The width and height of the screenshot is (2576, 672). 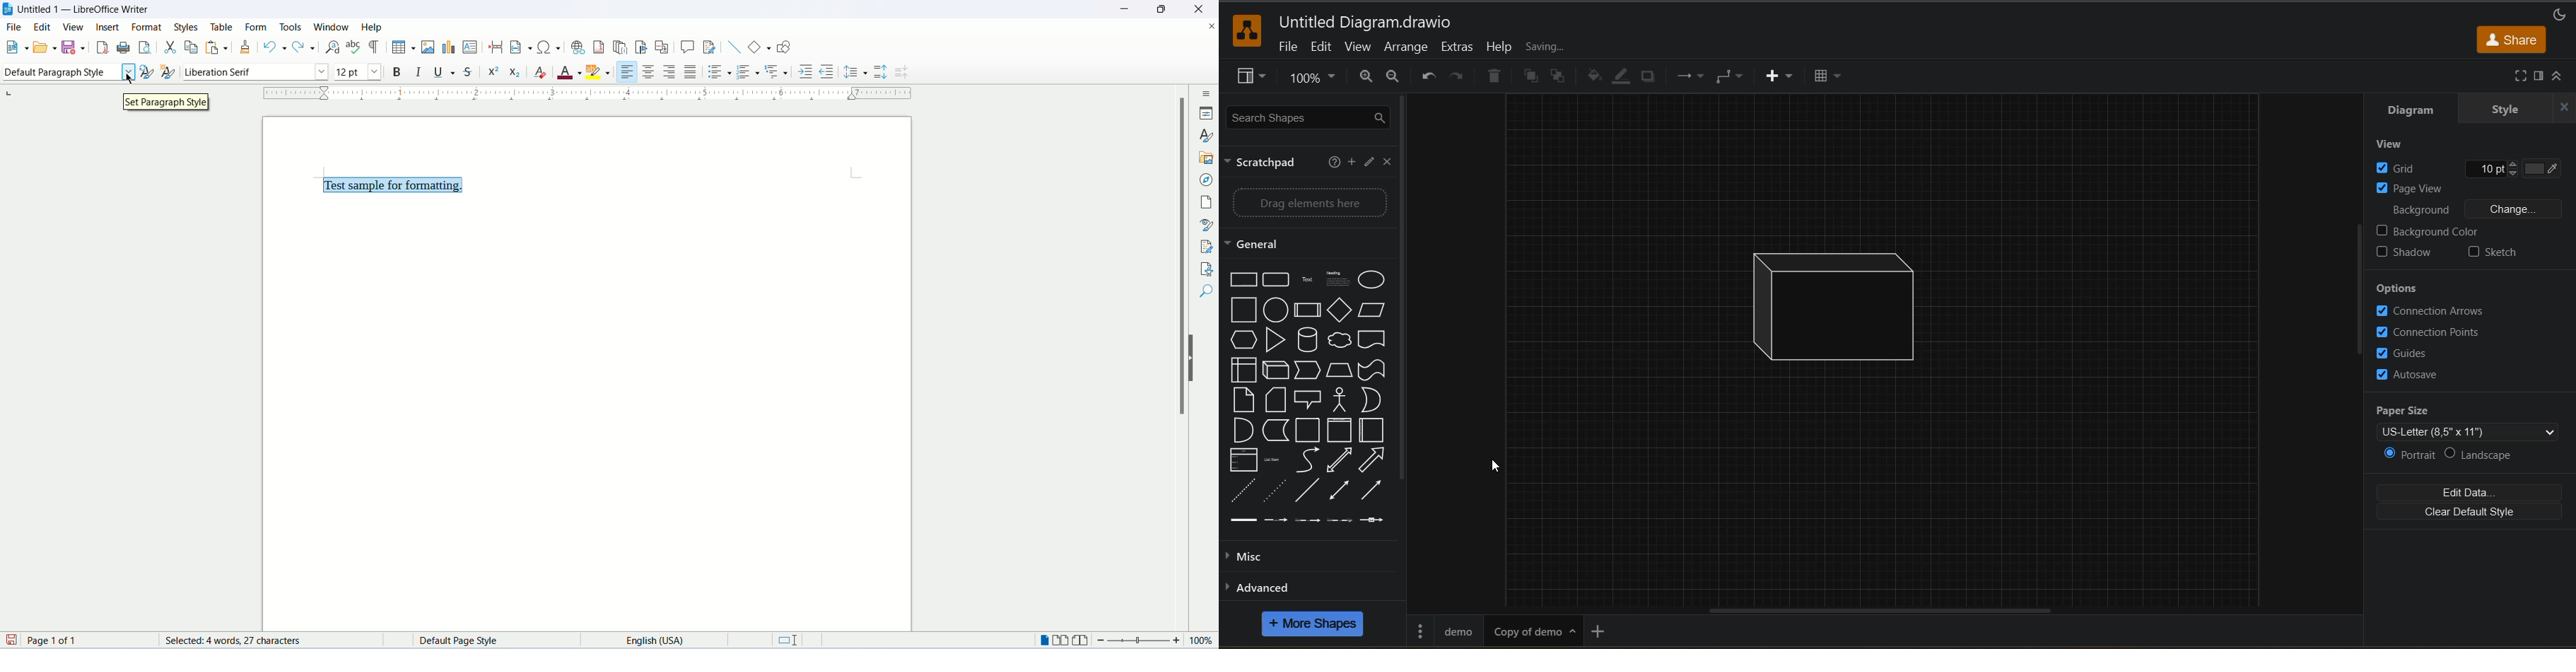 I want to click on clear default style, so click(x=2473, y=512).